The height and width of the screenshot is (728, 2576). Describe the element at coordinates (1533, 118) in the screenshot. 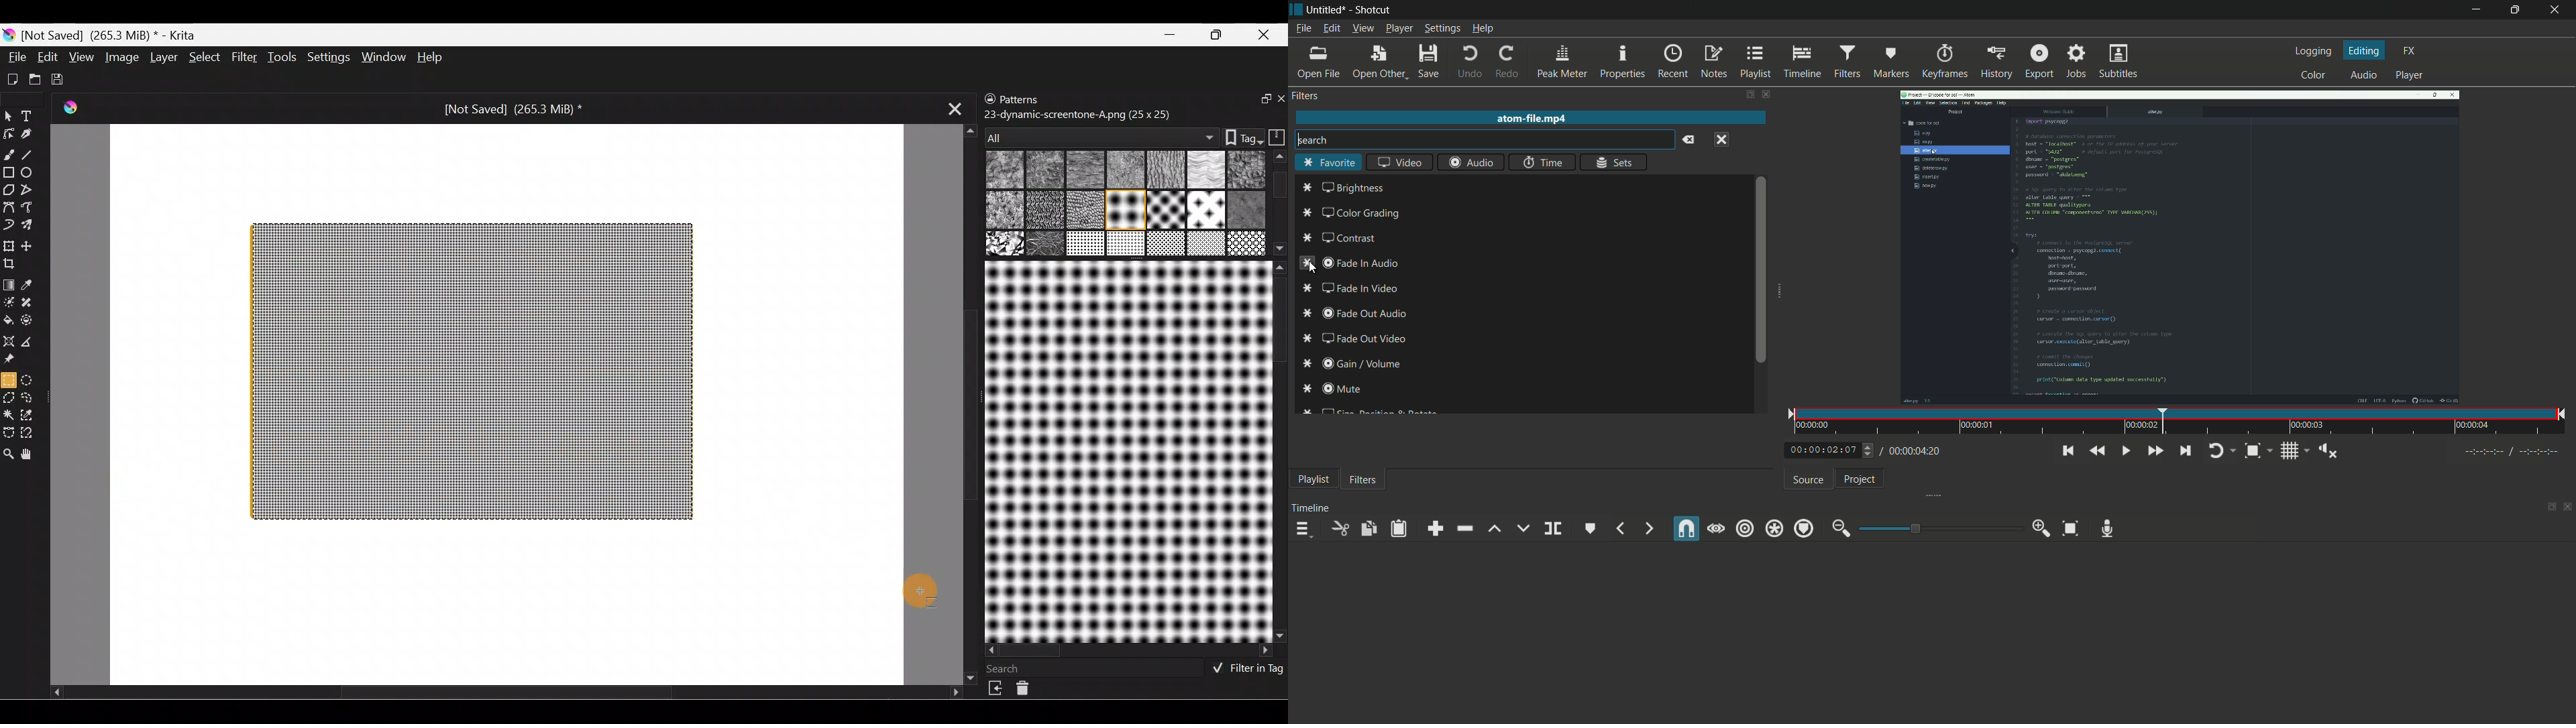

I see `file name` at that location.